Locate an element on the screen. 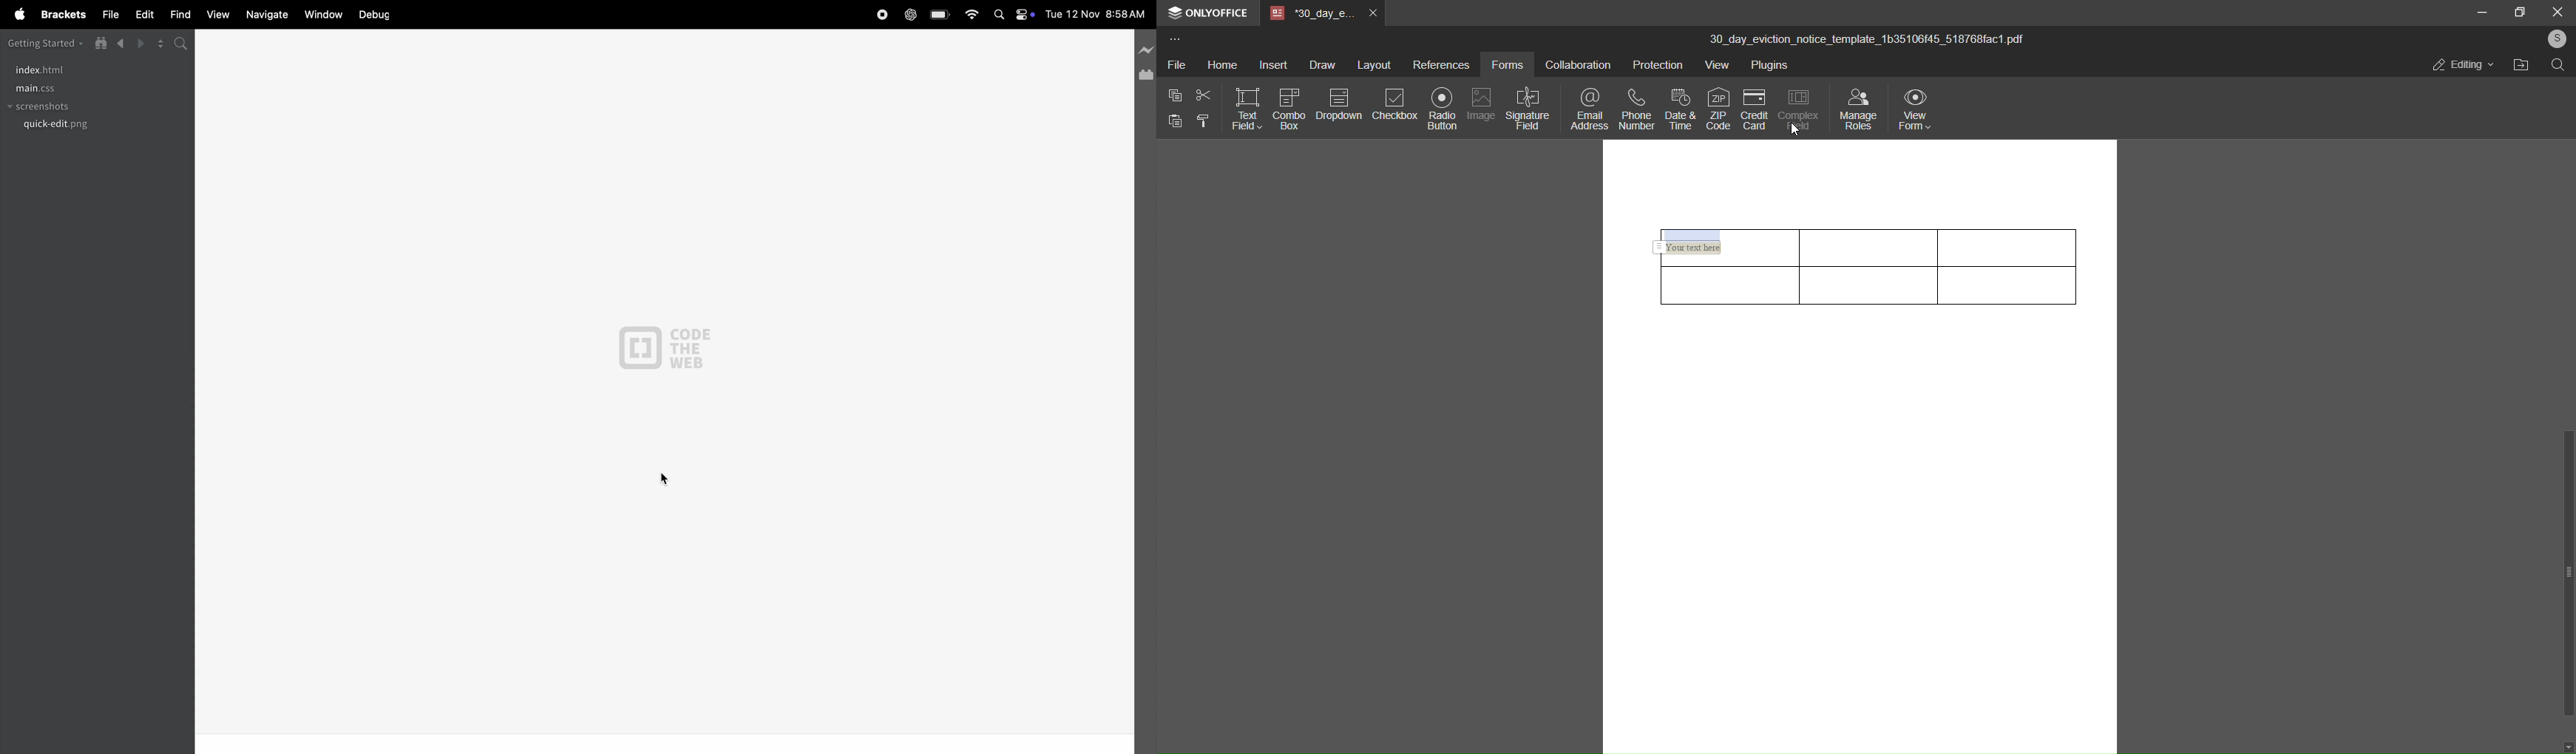  window is located at coordinates (320, 15).